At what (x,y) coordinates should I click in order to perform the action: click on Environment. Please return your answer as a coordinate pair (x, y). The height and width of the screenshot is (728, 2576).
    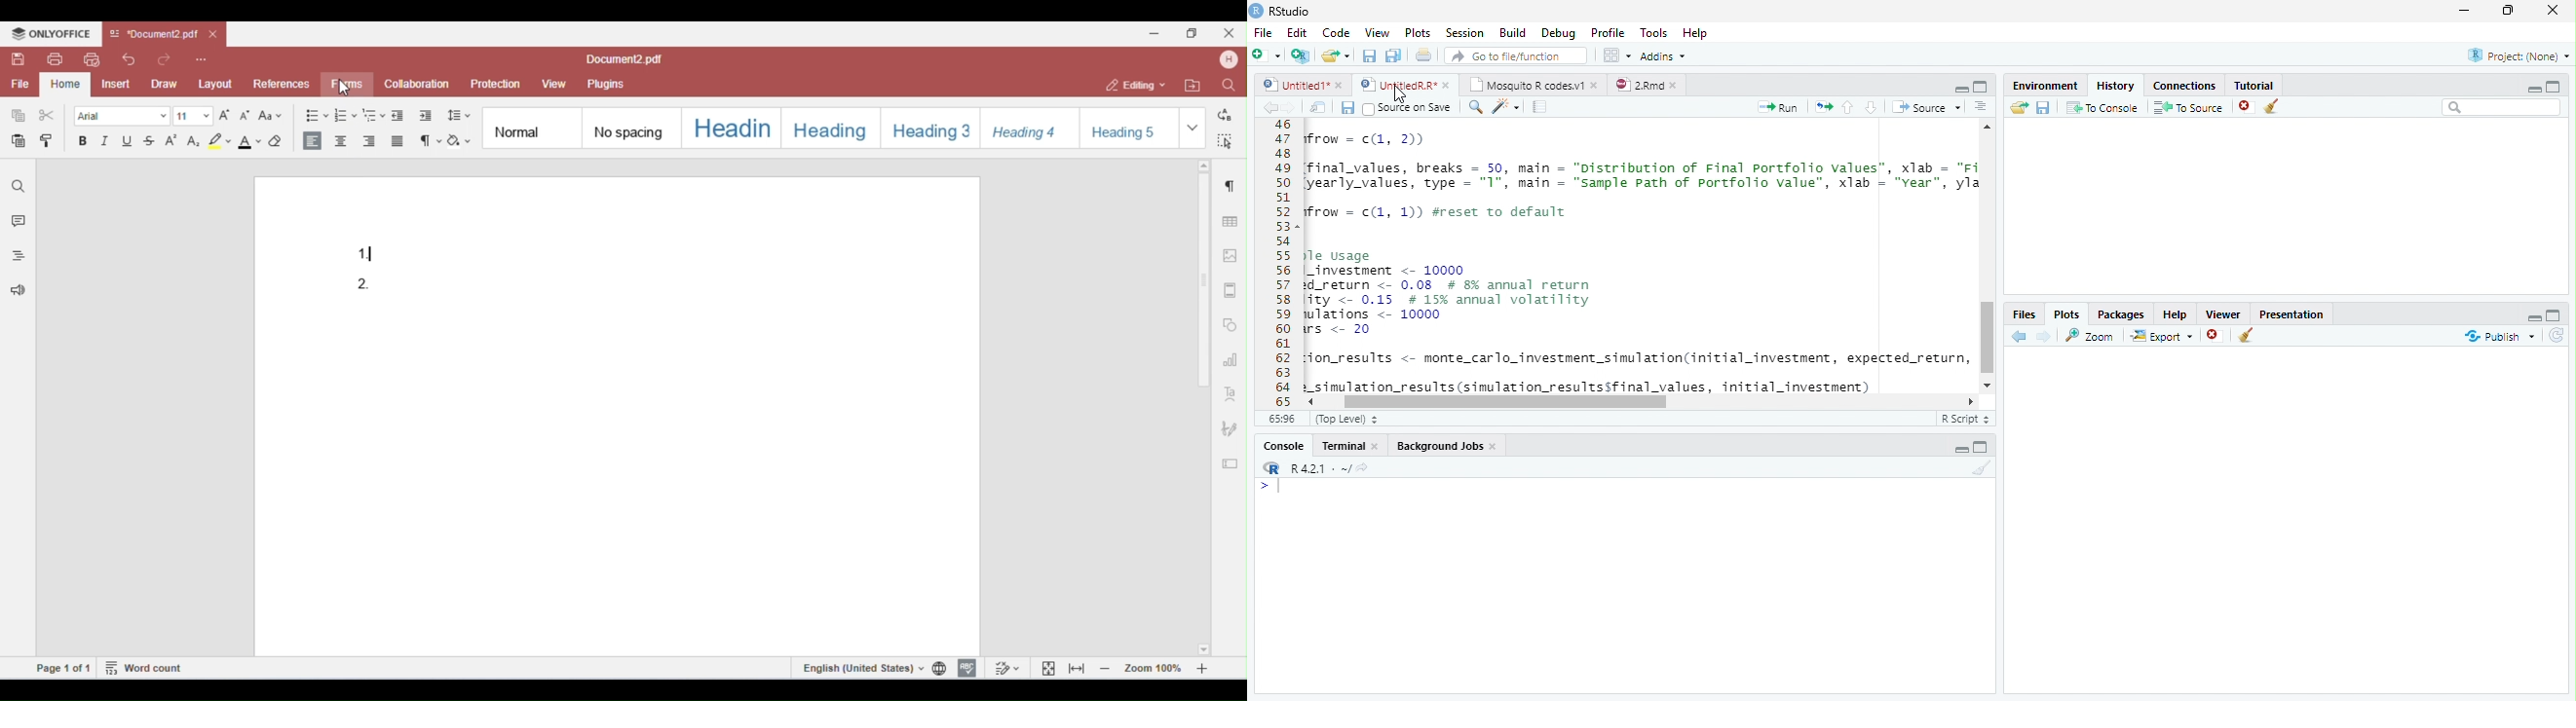
    Looking at the image, I should click on (2045, 83).